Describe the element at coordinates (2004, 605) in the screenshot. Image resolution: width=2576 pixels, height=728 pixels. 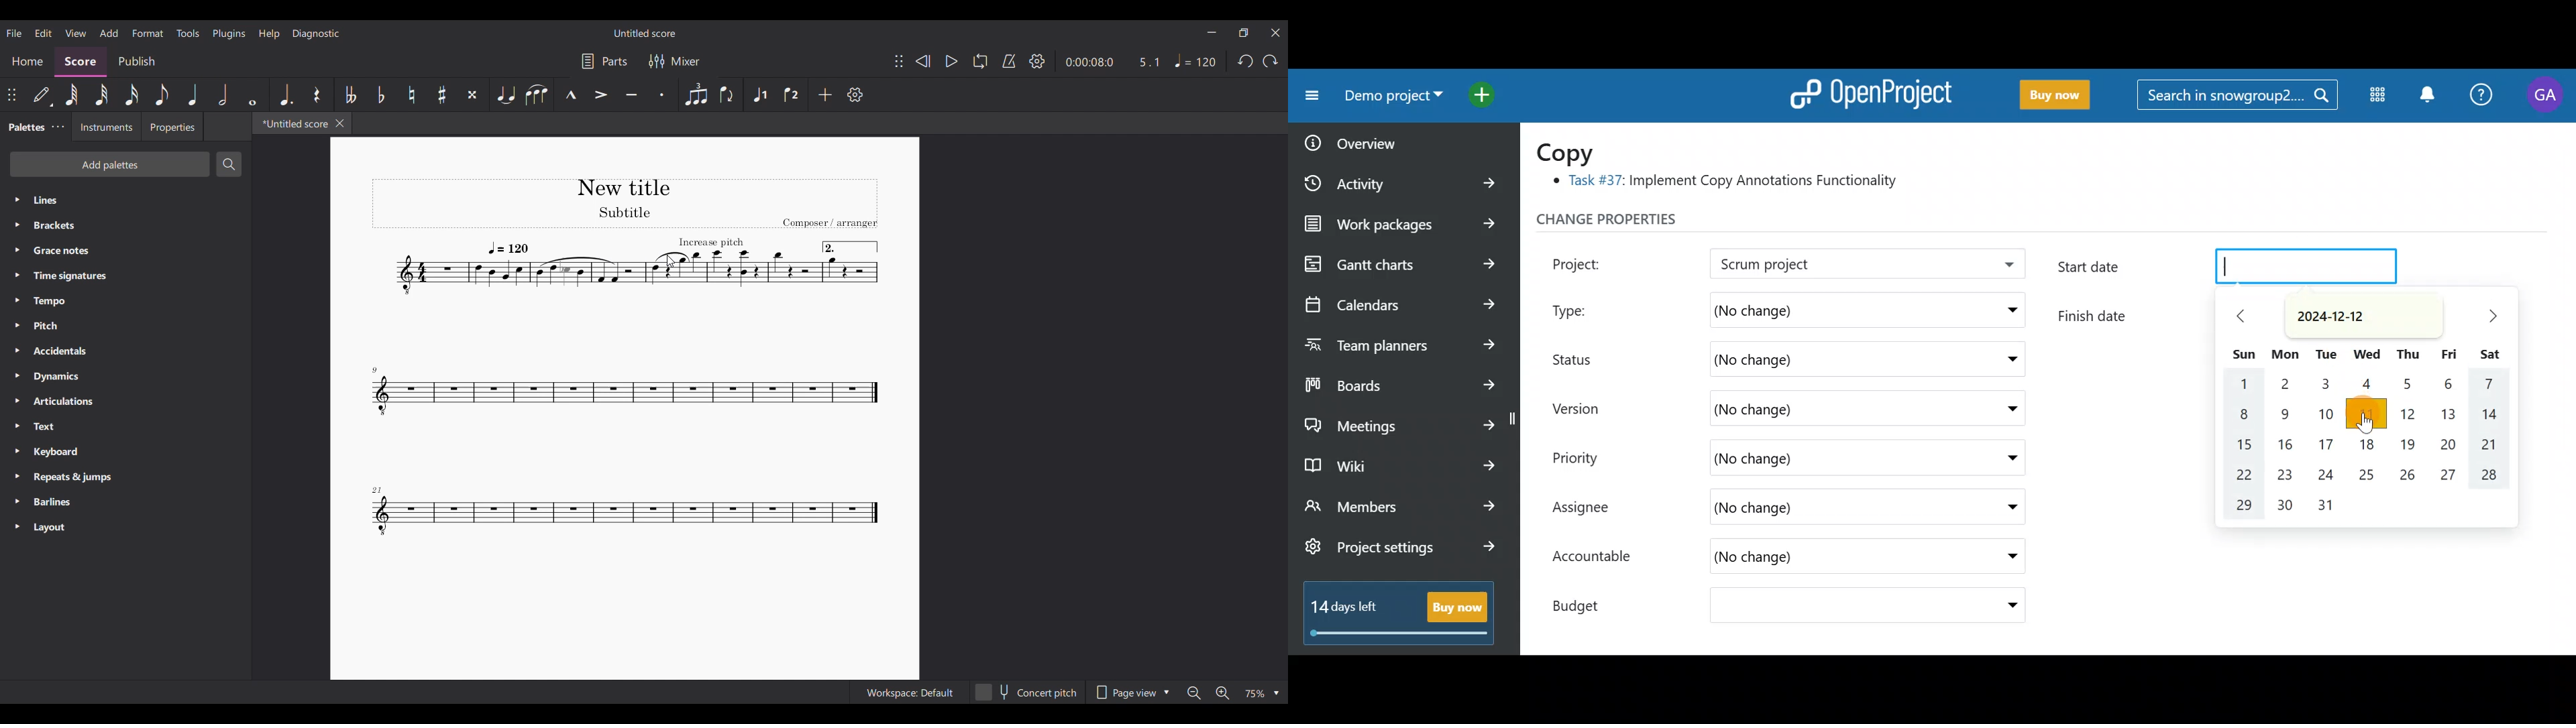
I see `Budget drop down` at that location.